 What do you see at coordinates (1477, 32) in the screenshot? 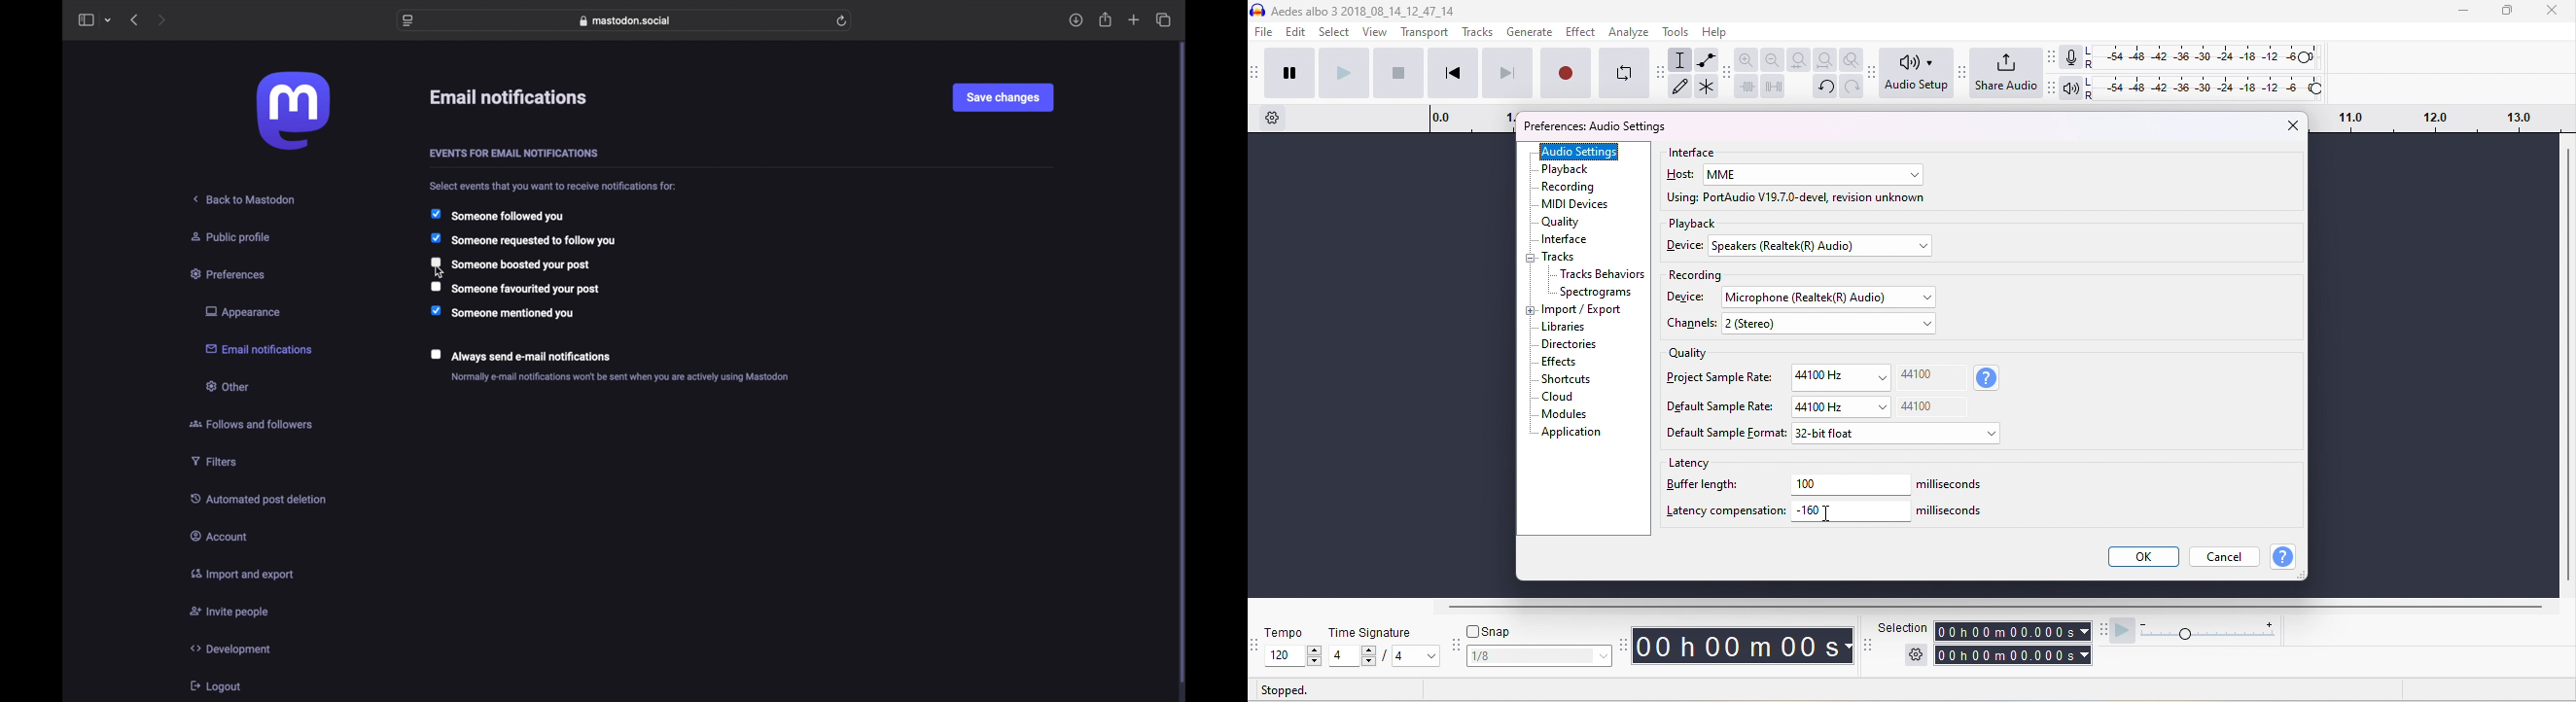
I see `tracks` at bounding box center [1477, 32].